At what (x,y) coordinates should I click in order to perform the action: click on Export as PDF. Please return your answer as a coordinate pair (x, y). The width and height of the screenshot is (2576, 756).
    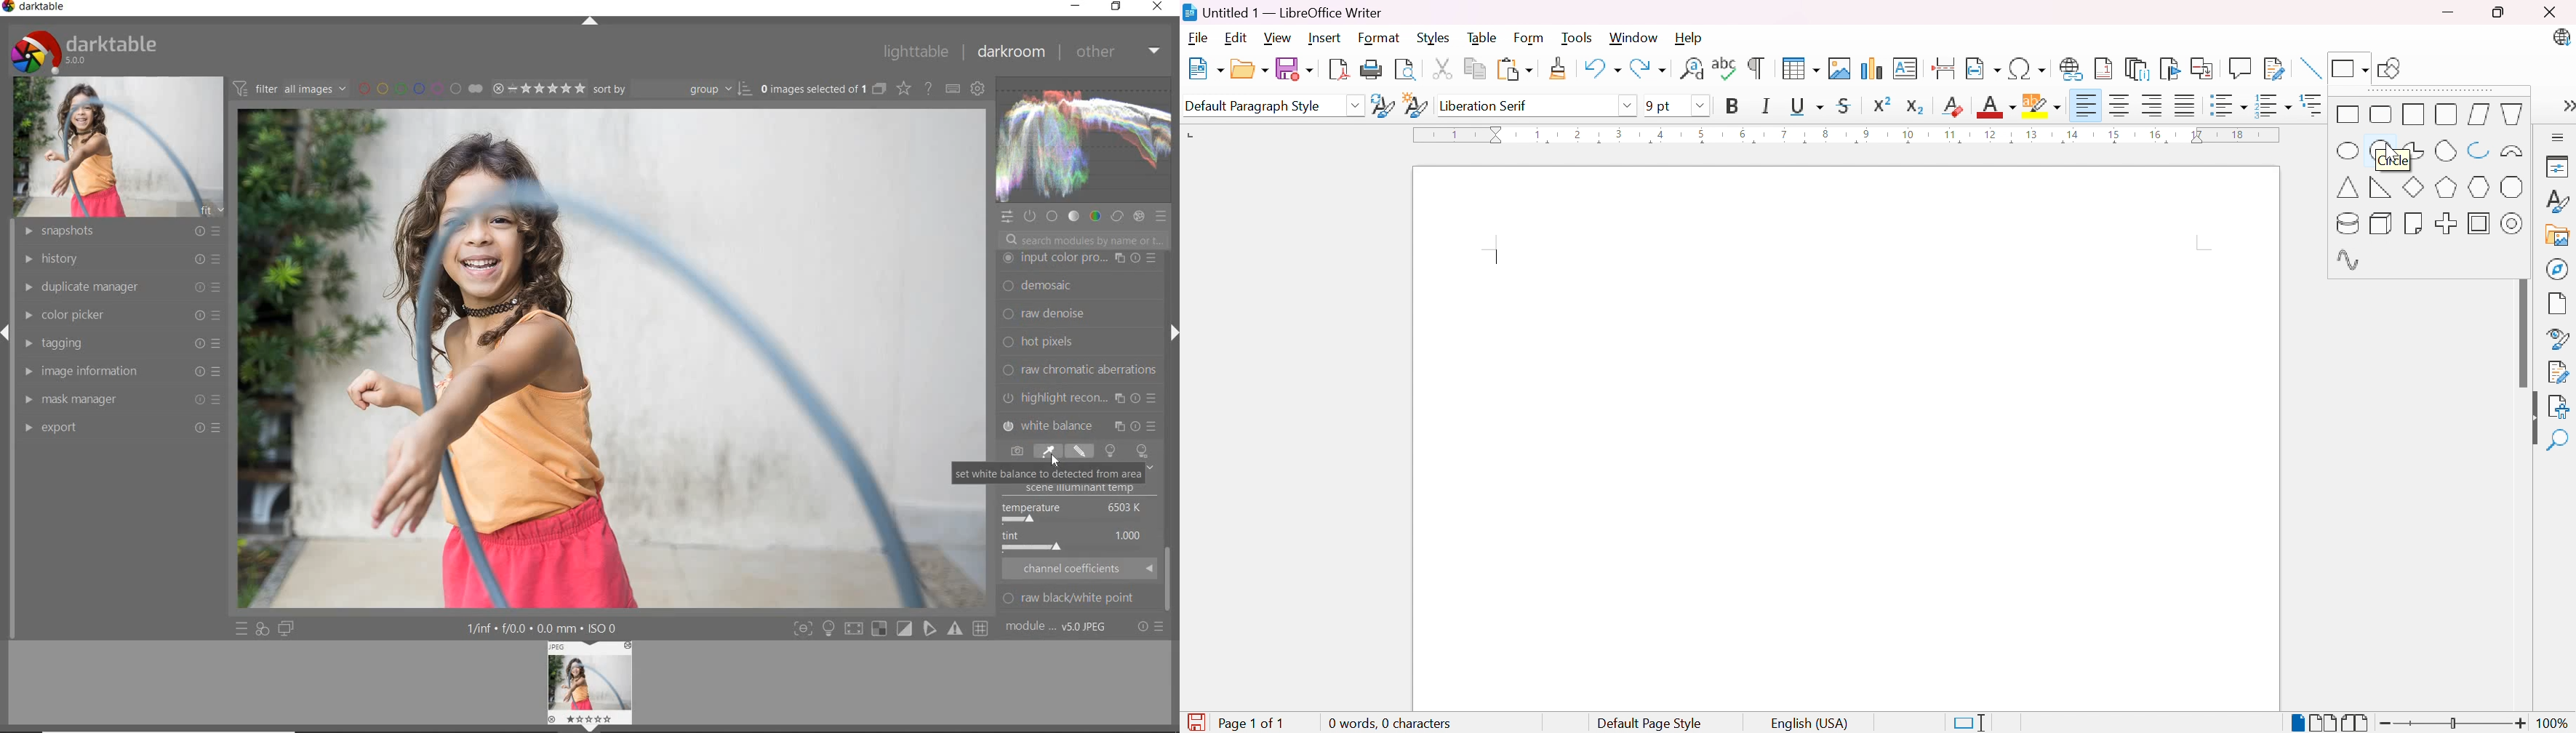
    Looking at the image, I should click on (1337, 70).